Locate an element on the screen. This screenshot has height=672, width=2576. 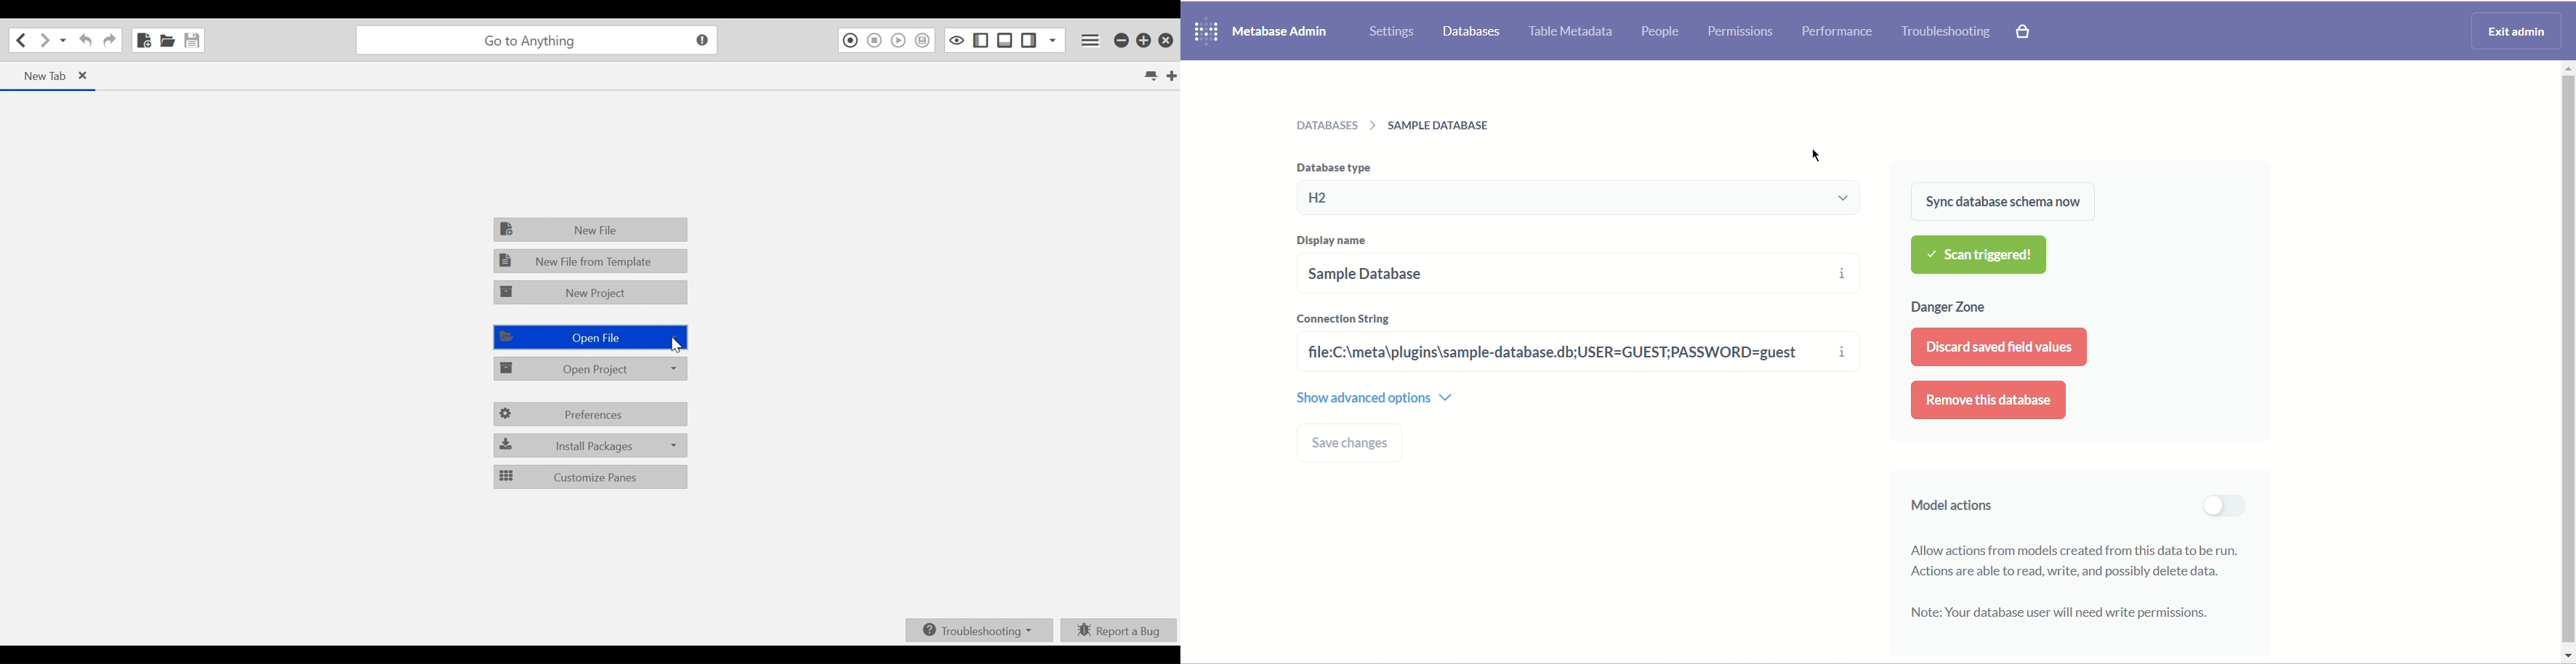
model actions is located at coordinates (1947, 509).